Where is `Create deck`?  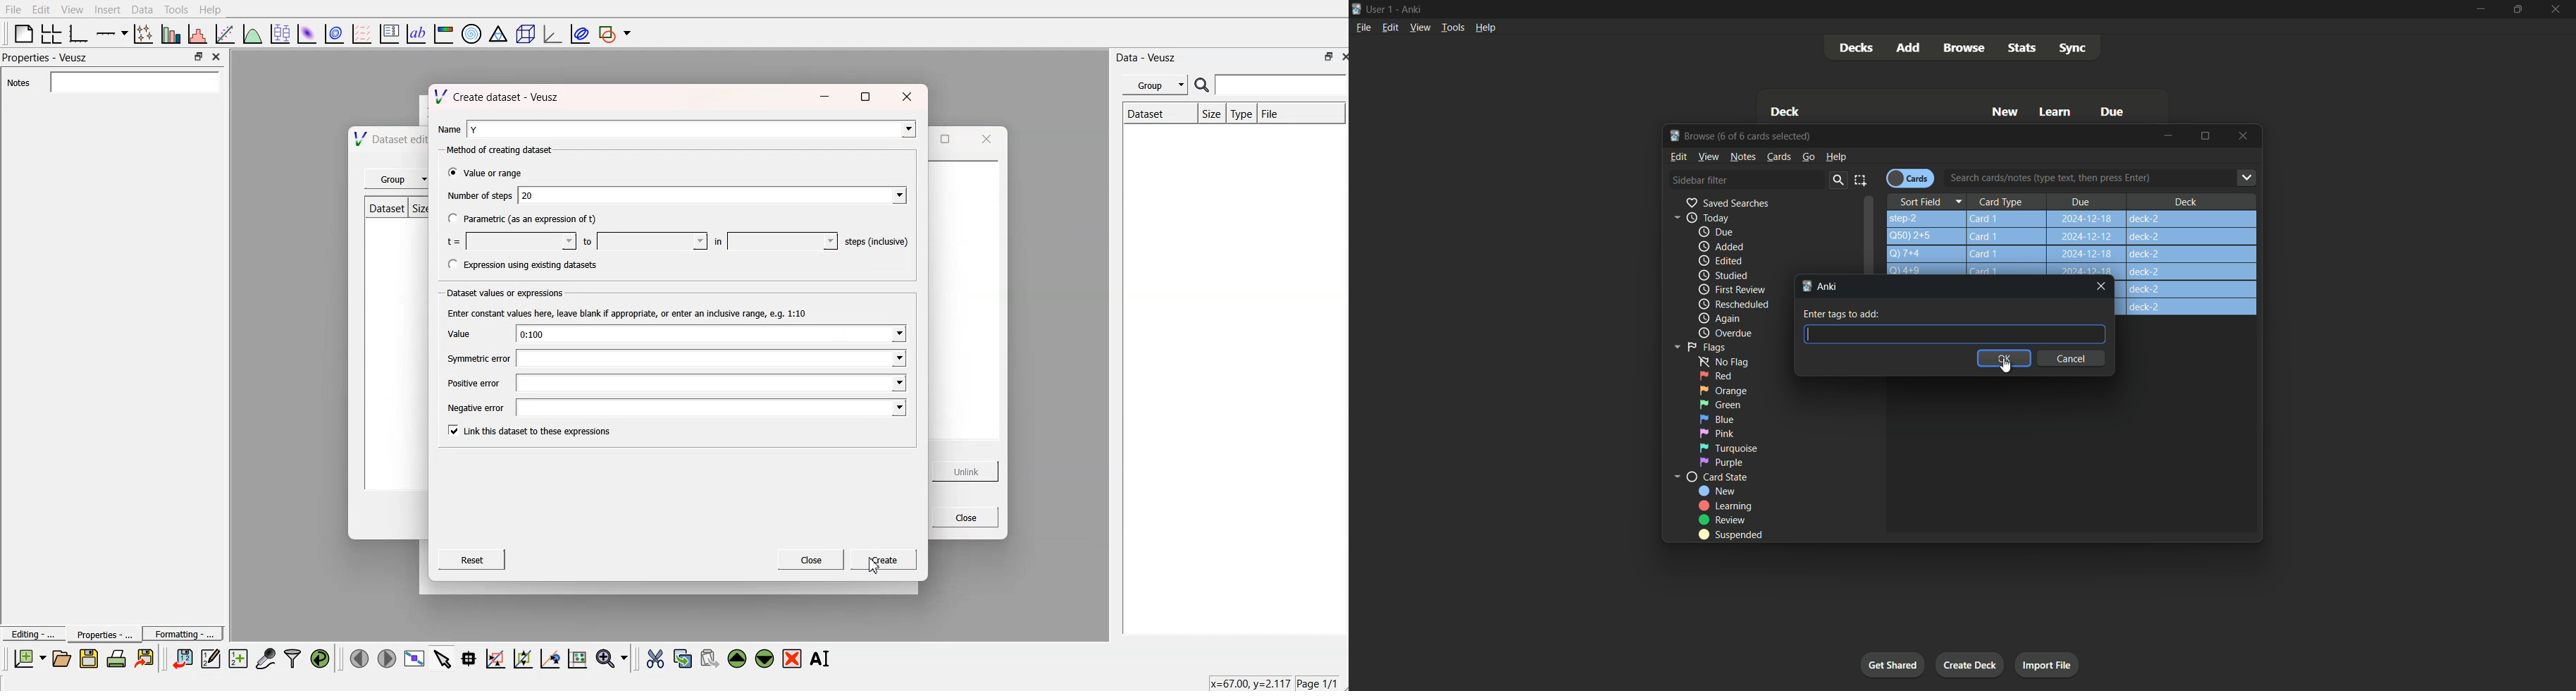
Create deck is located at coordinates (1971, 664).